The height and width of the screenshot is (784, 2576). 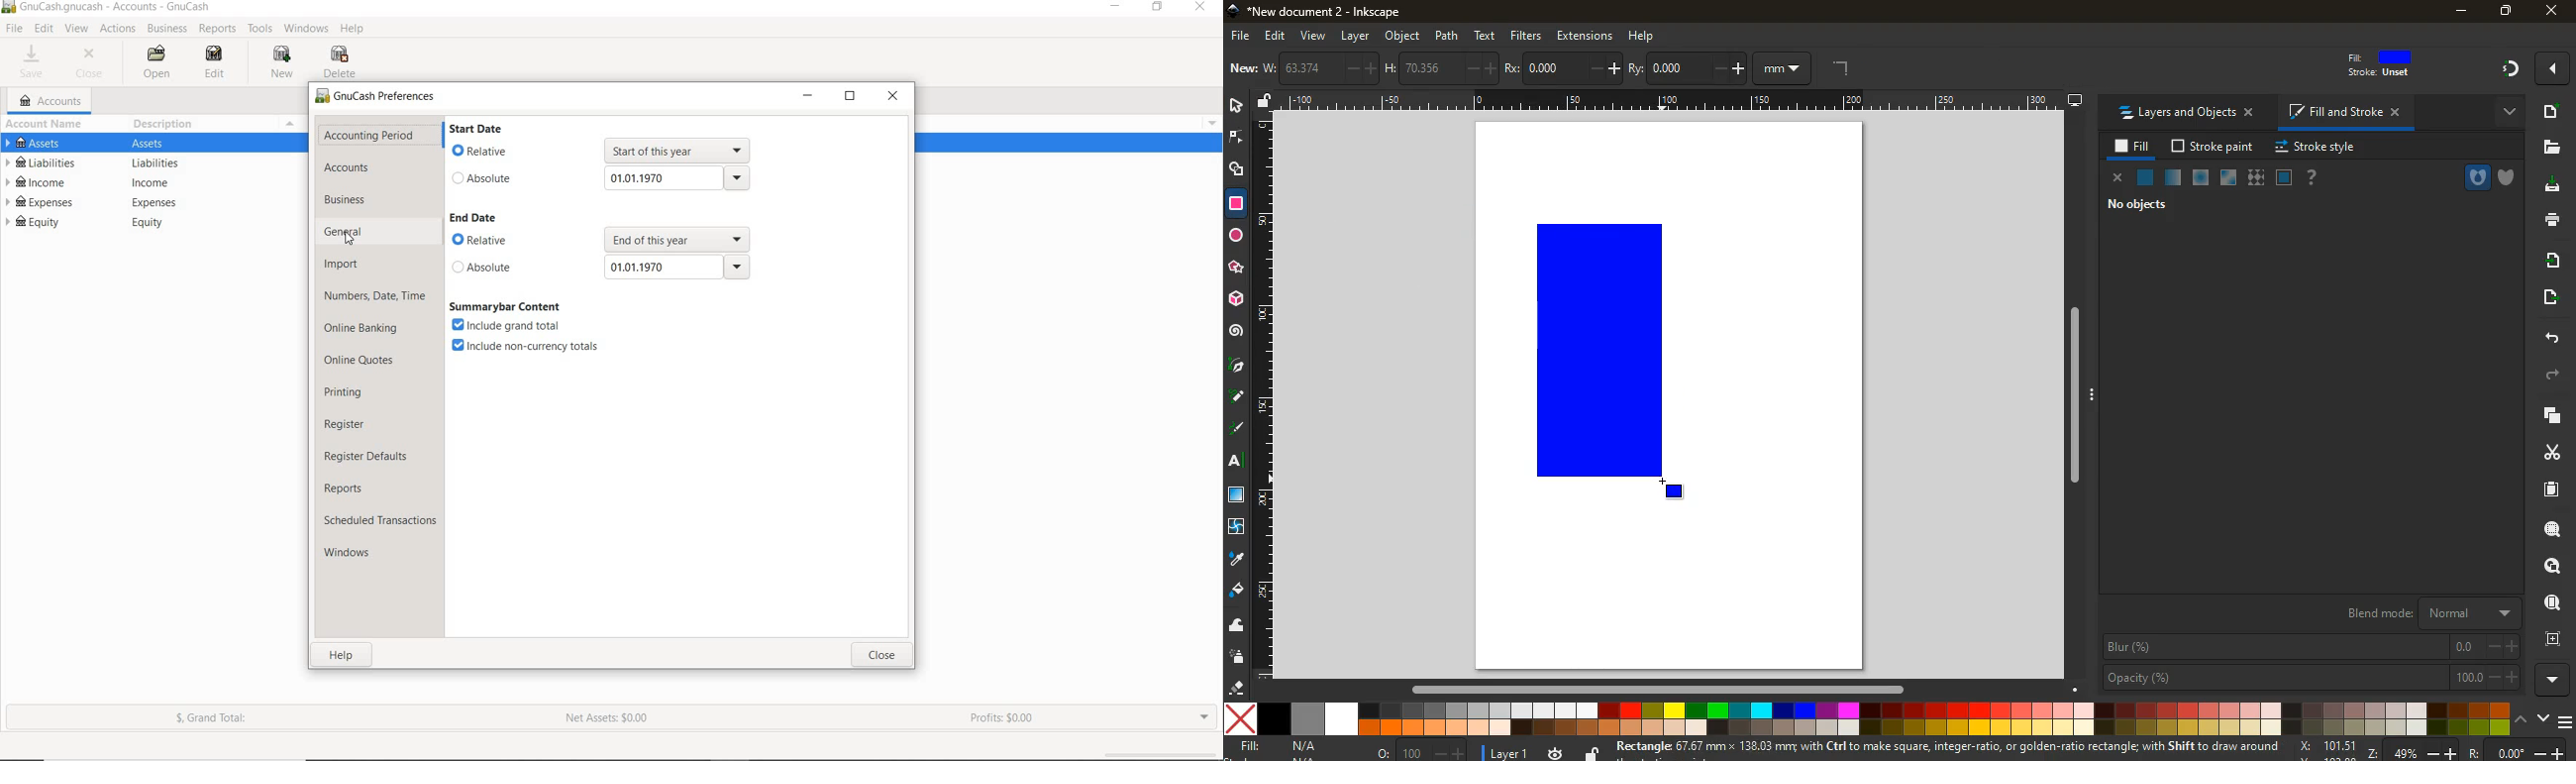 I want to click on window, so click(x=2227, y=177).